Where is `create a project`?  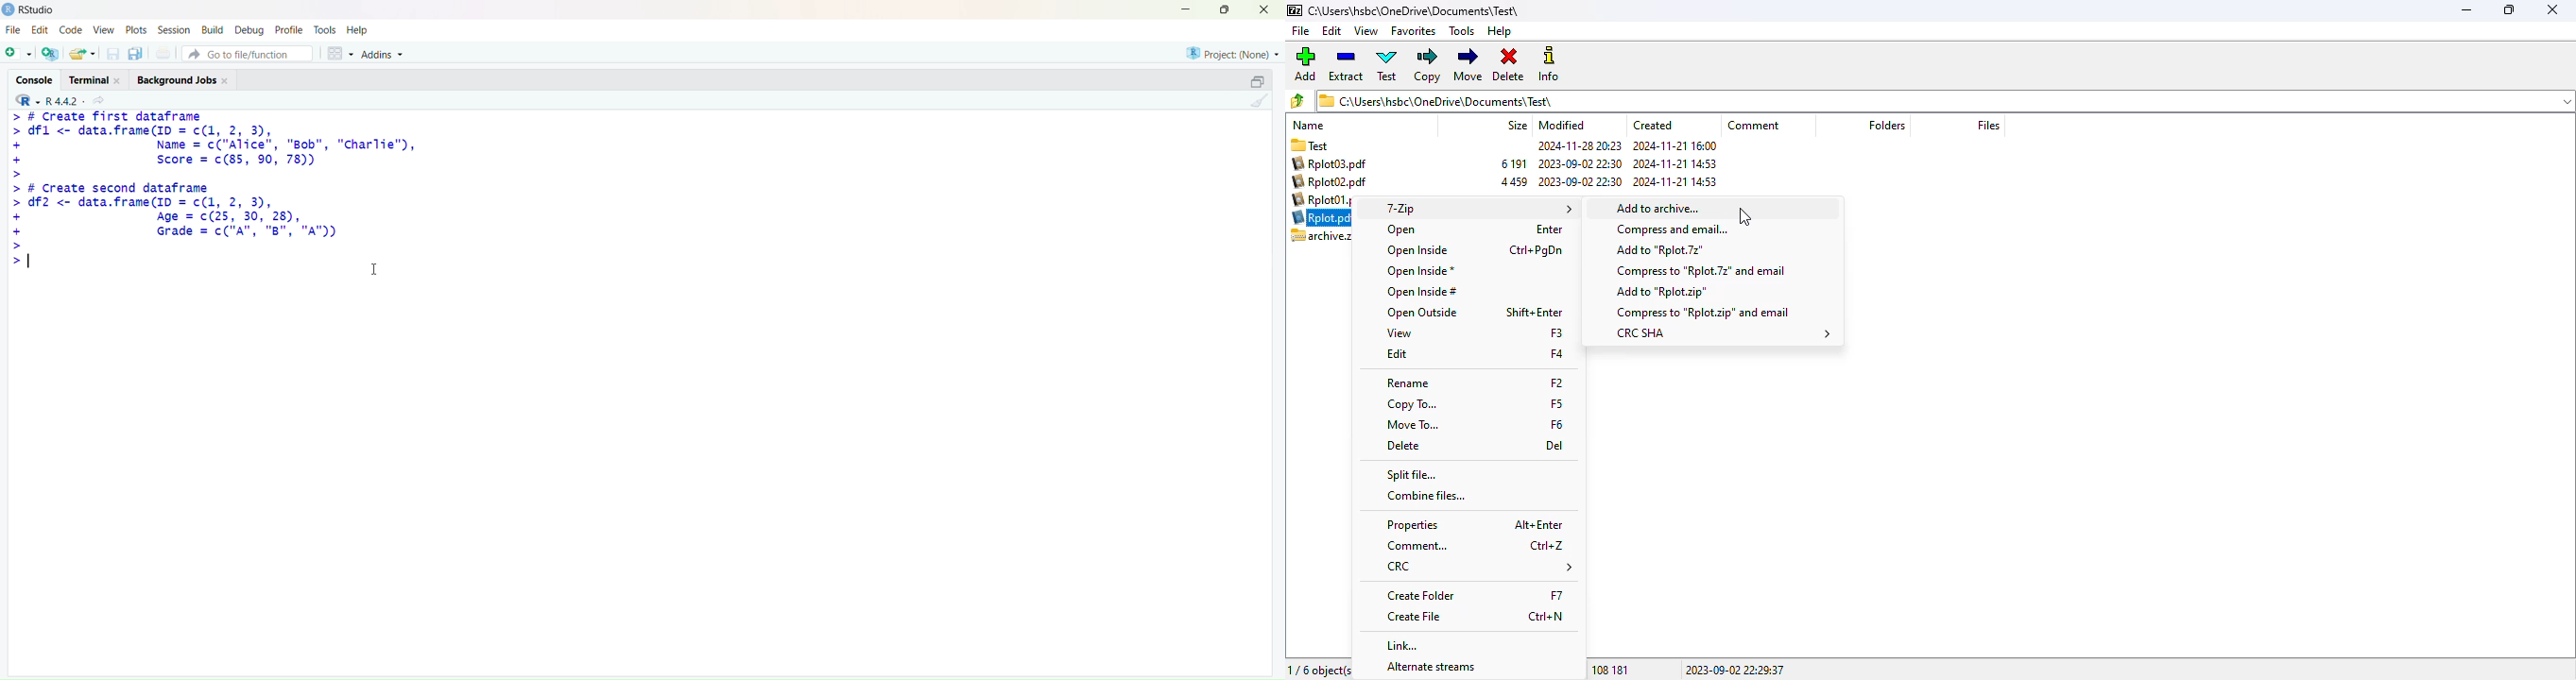 create a project is located at coordinates (51, 53).